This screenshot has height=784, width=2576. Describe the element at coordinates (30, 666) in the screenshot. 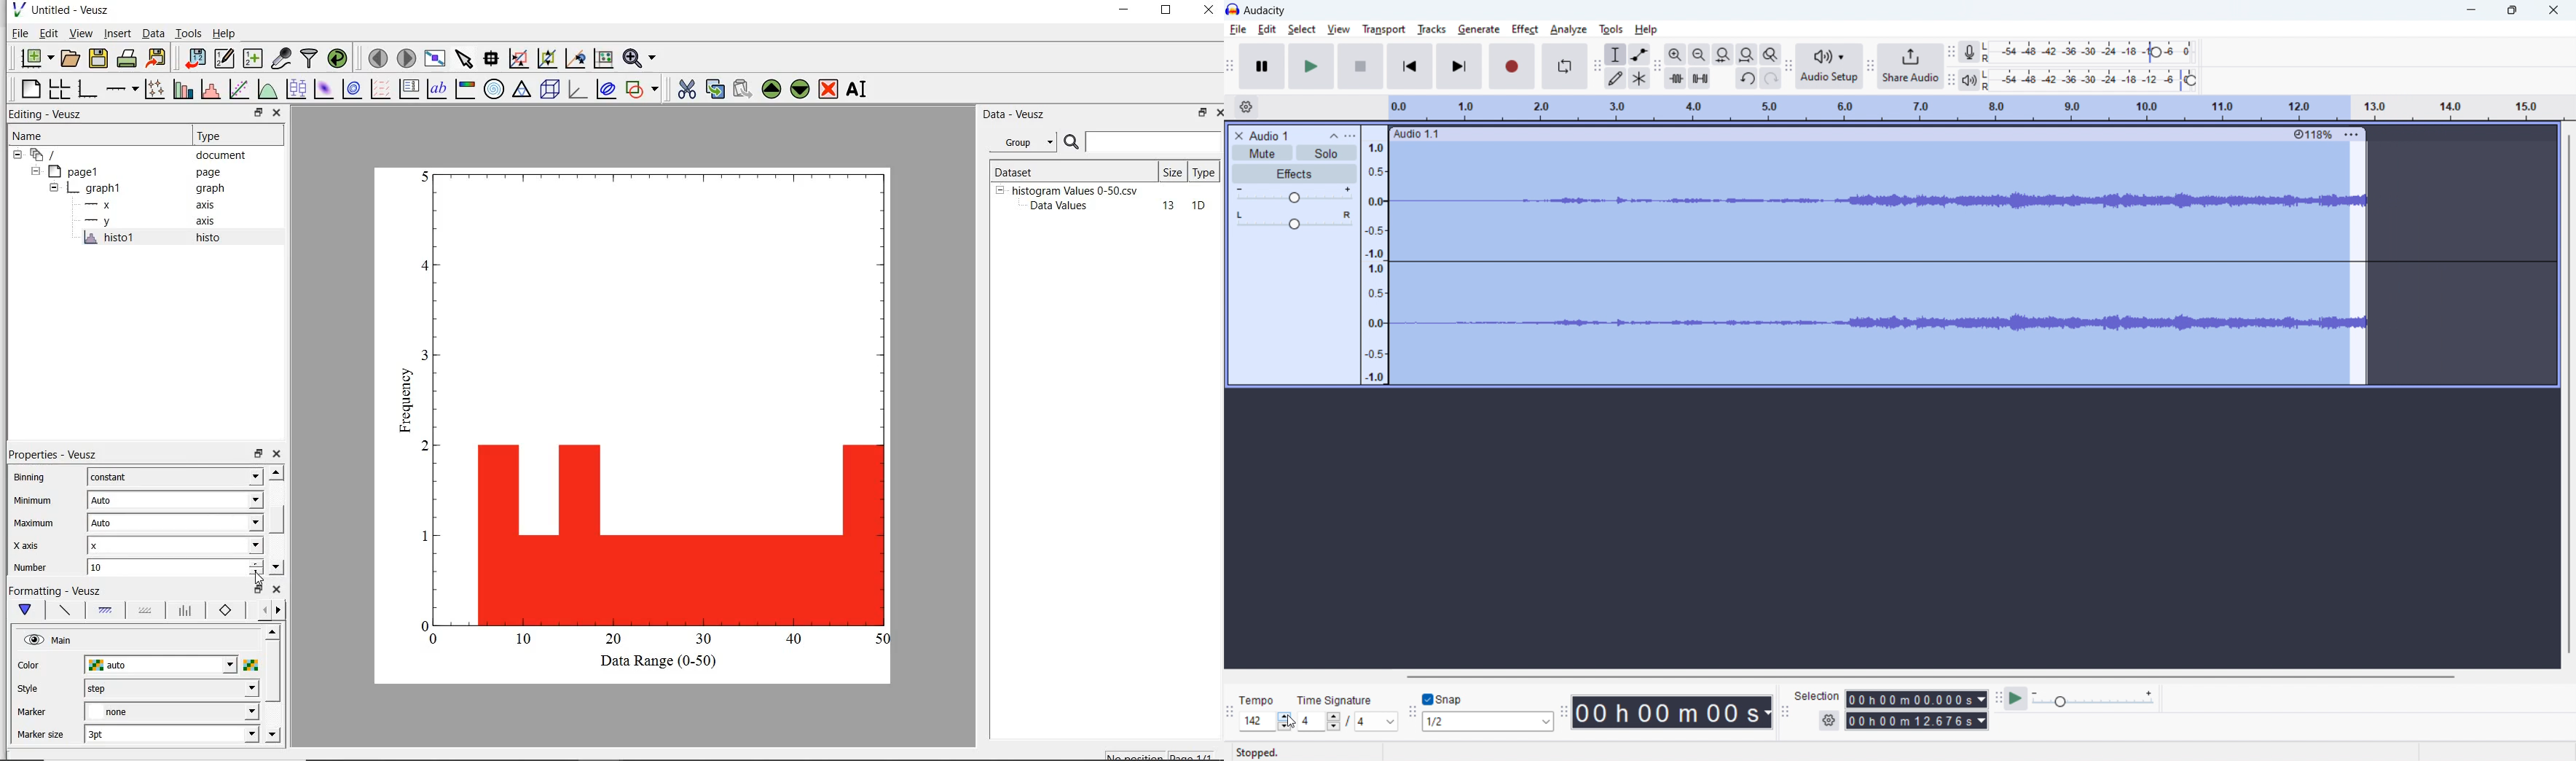

I see `Color` at that location.